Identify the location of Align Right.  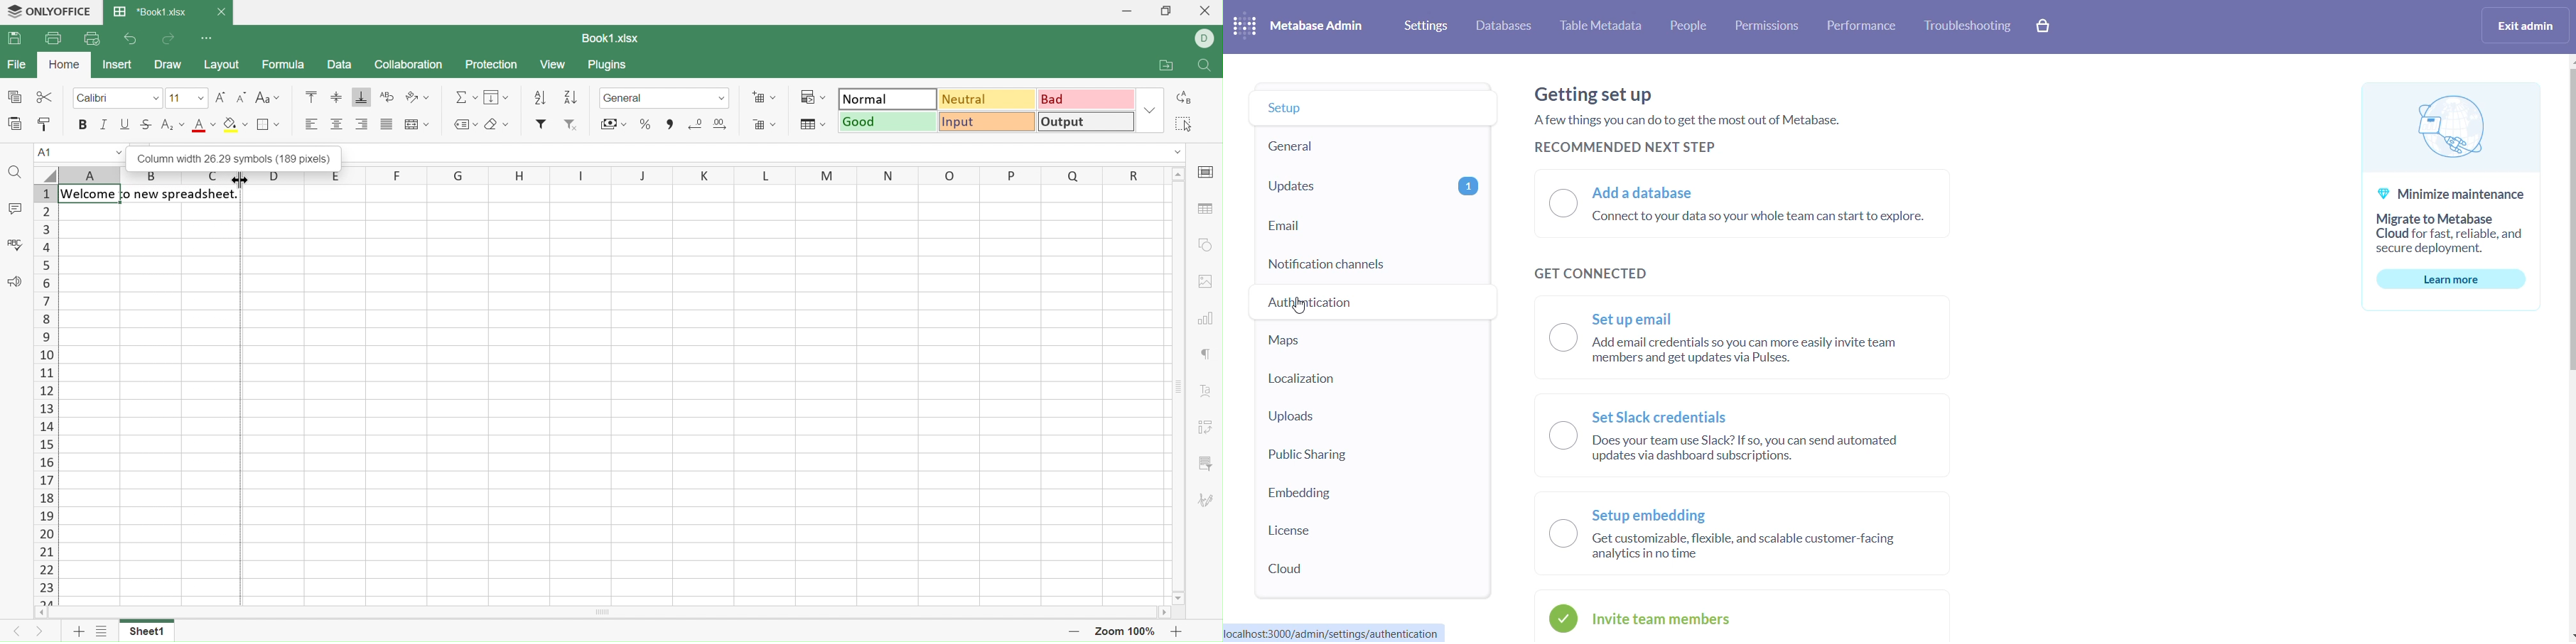
(365, 124).